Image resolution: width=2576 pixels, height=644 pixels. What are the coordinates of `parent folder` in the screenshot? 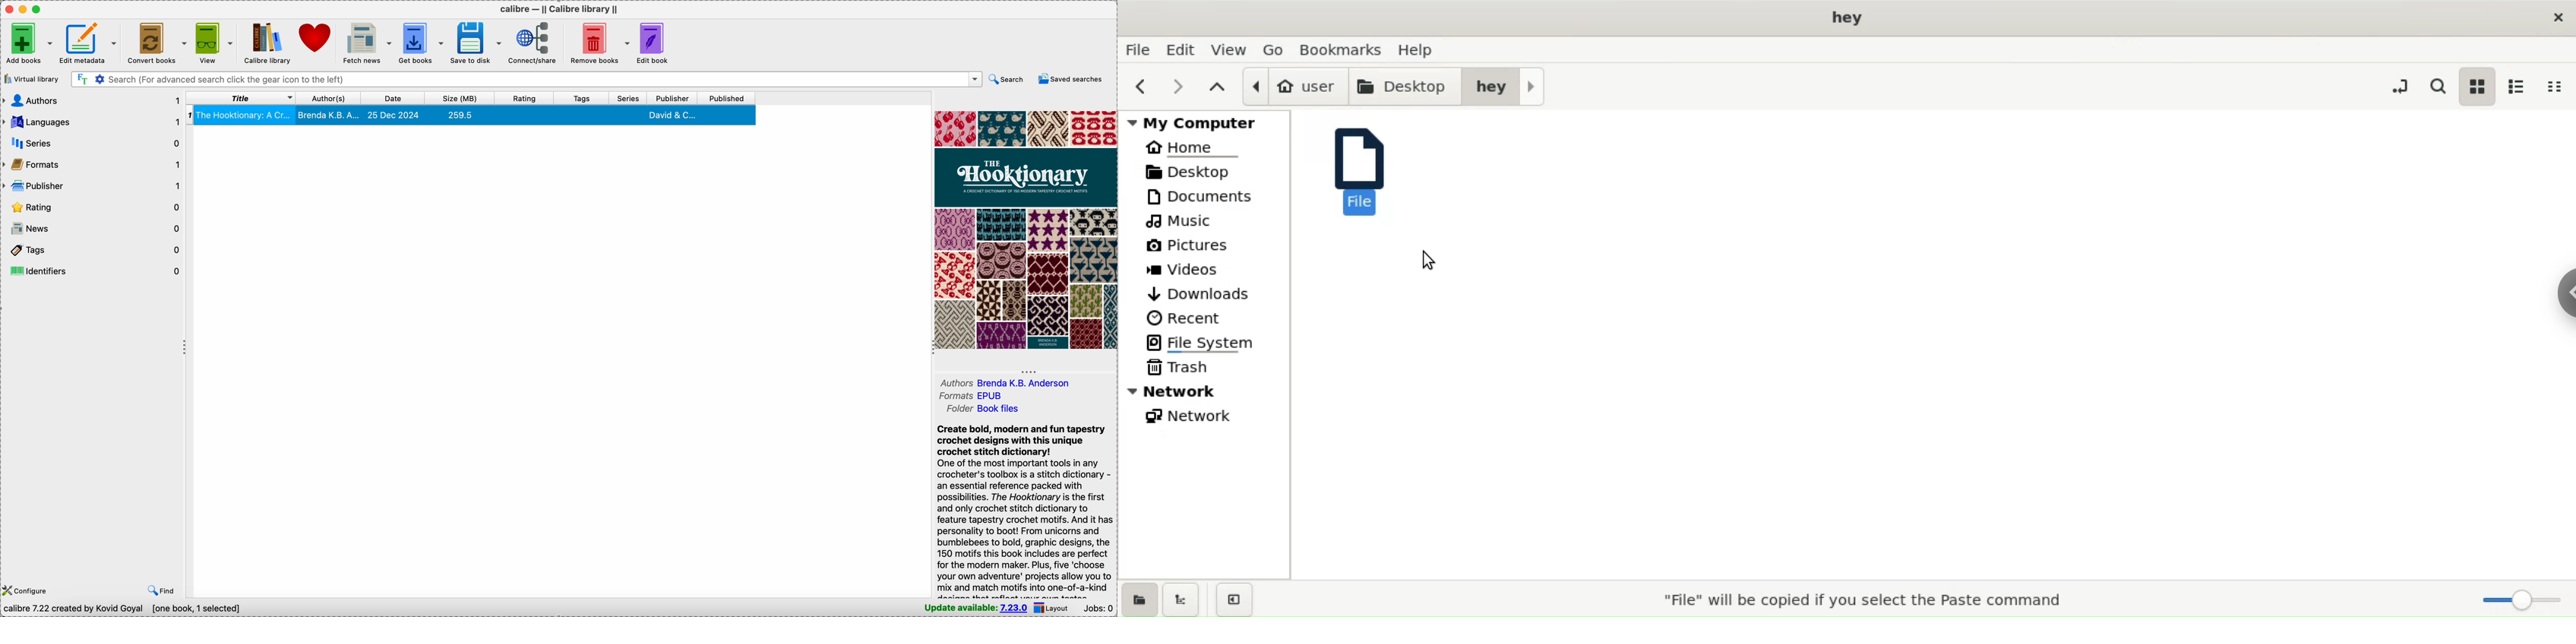 It's located at (1218, 87).